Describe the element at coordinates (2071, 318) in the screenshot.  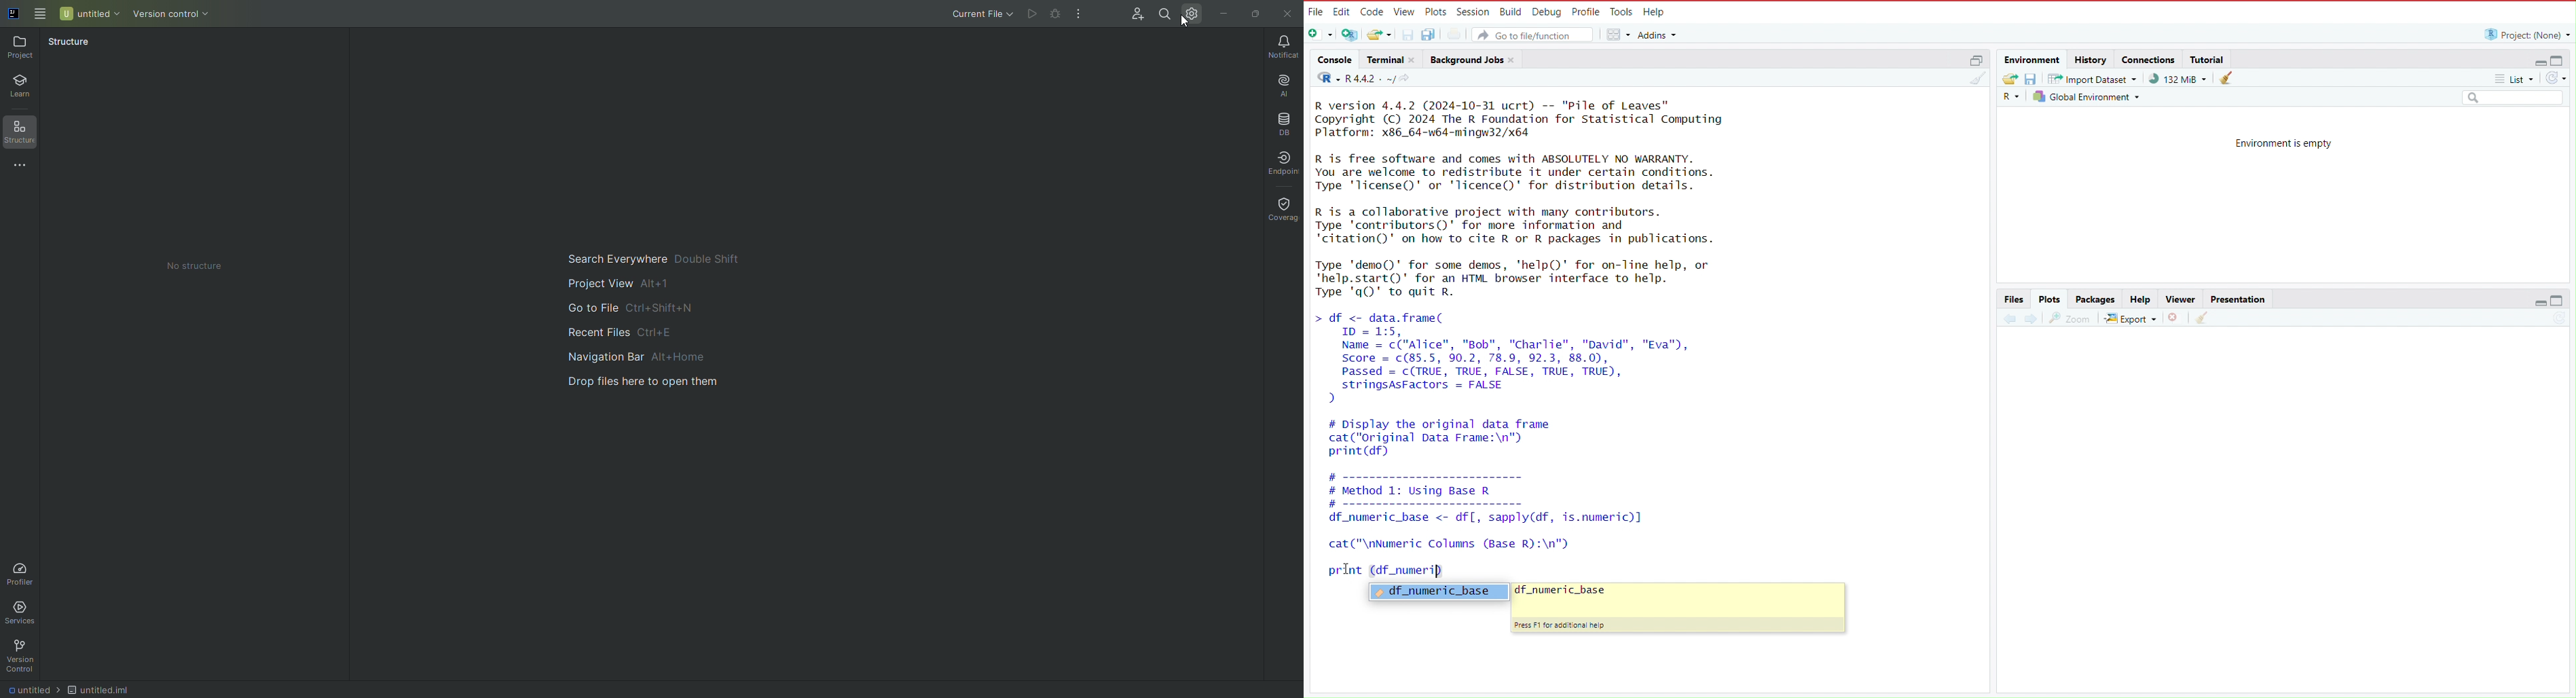
I see `view a larger version of the plot in a new window.` at that location.